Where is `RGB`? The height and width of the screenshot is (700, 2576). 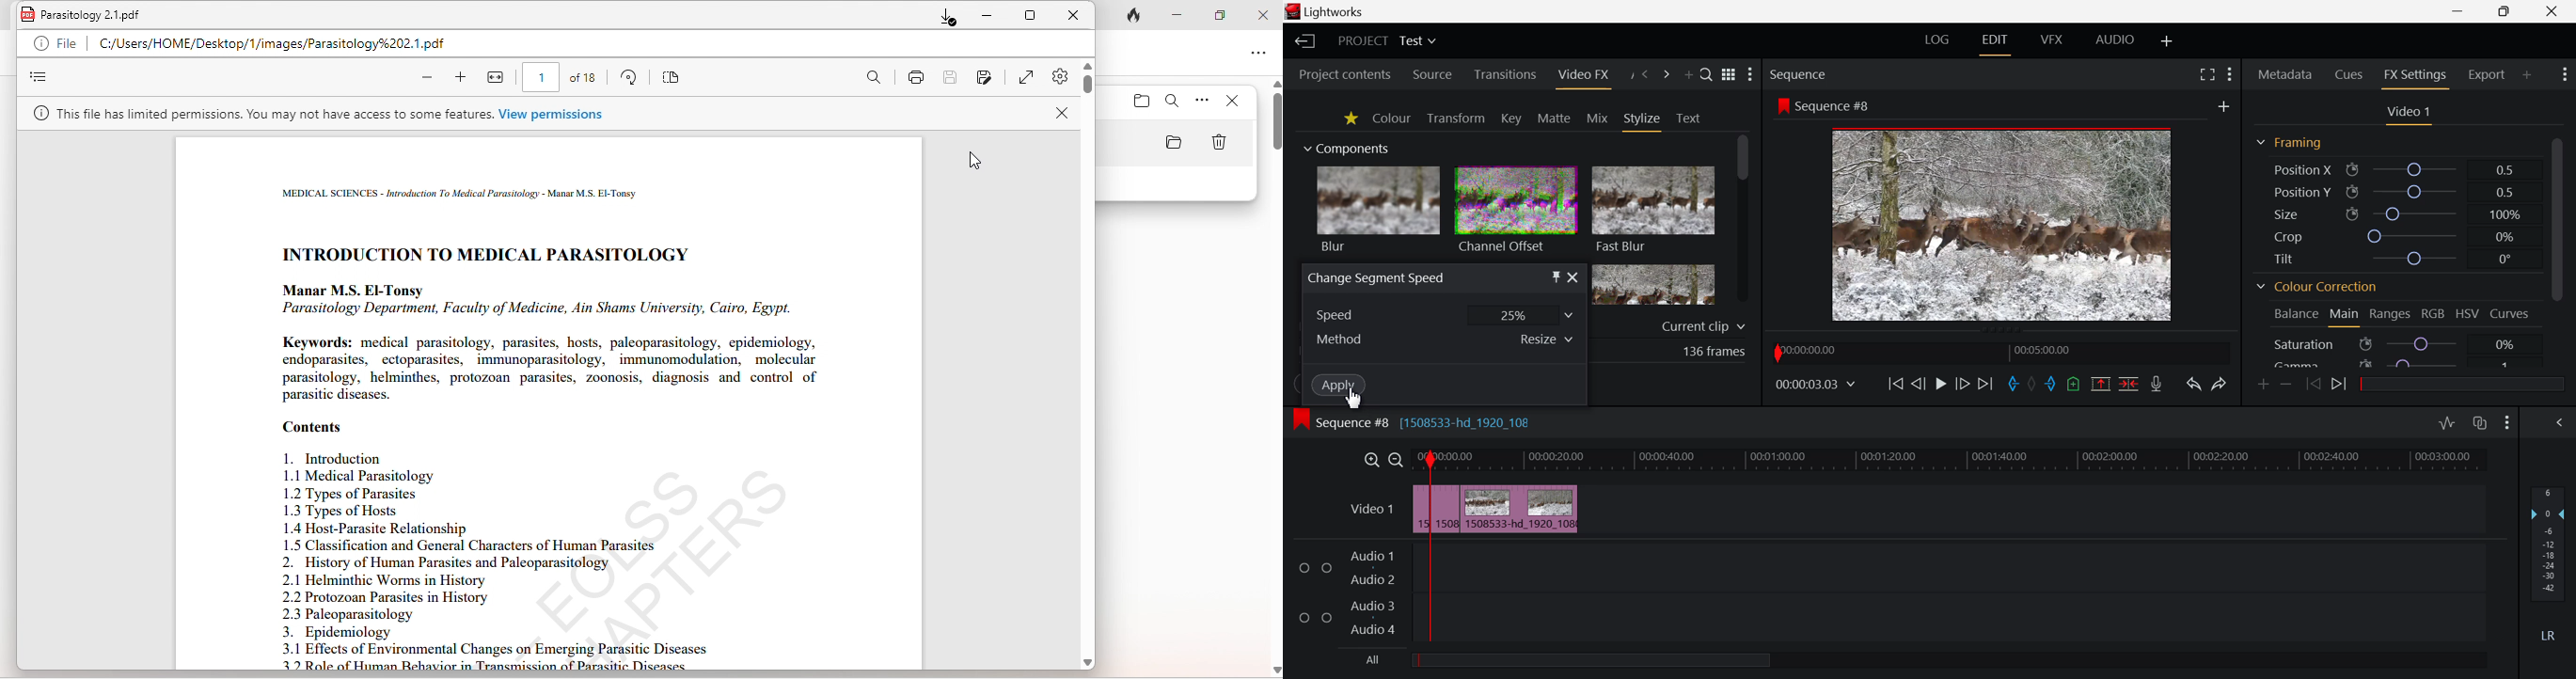
RGB is located at coordinates (2434, 313).